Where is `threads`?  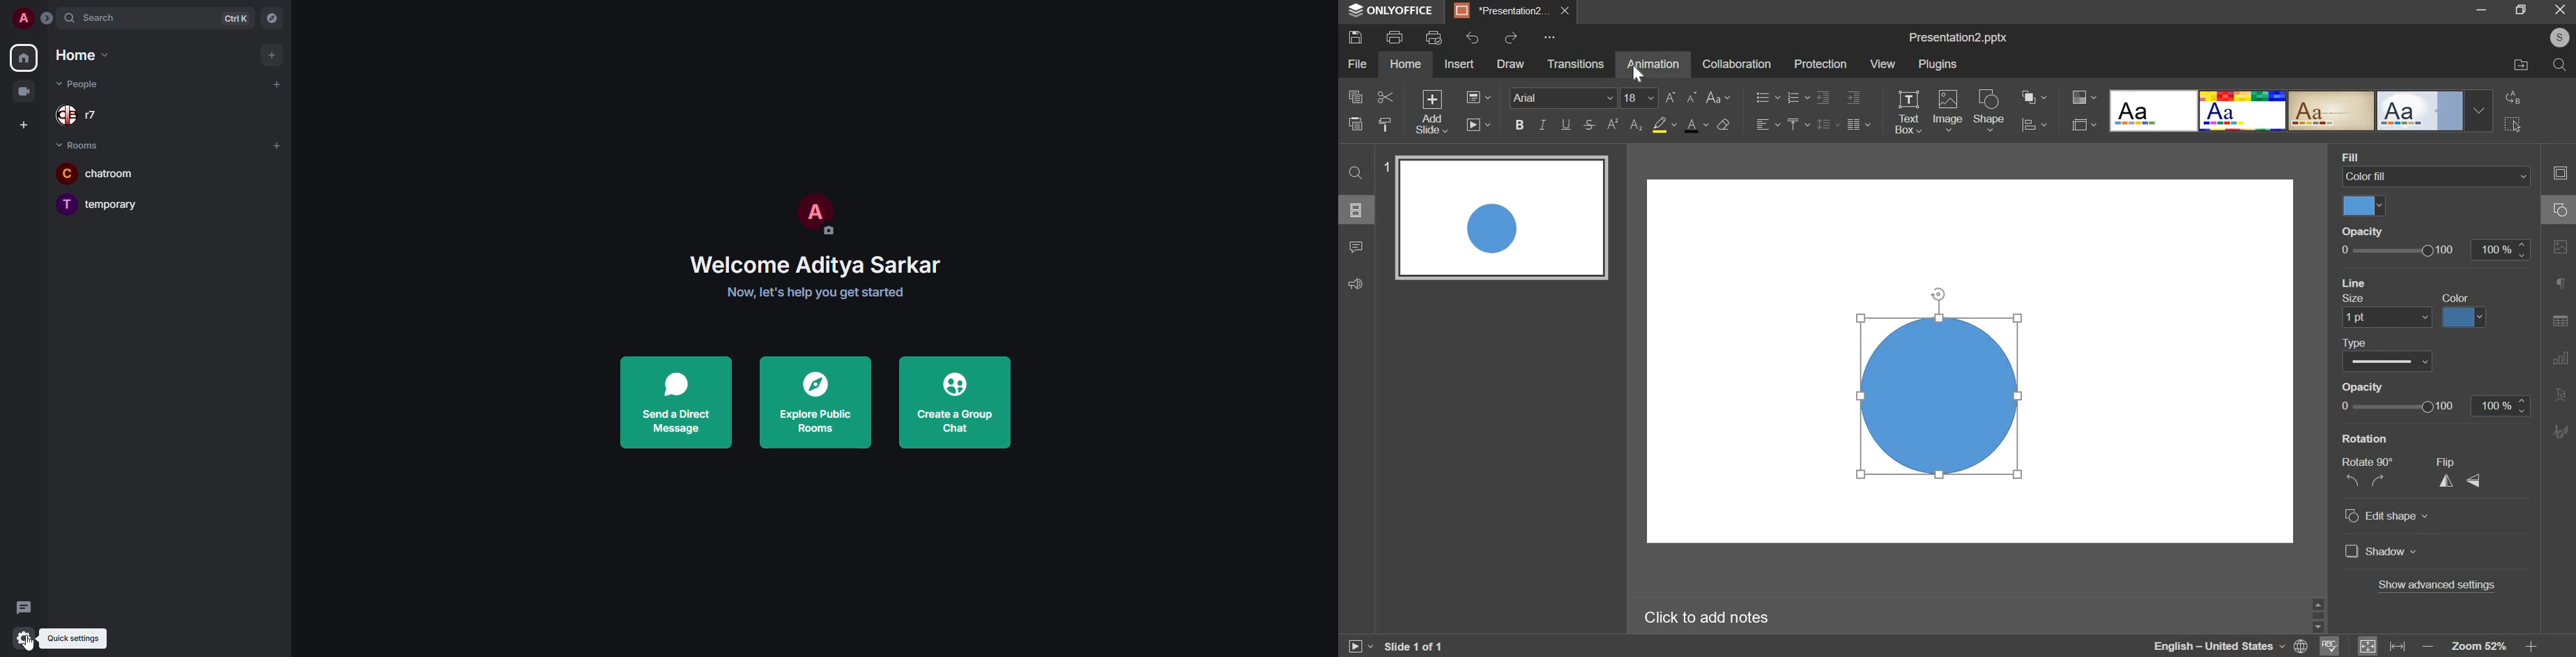 threads is located at coordinates (21, 608).